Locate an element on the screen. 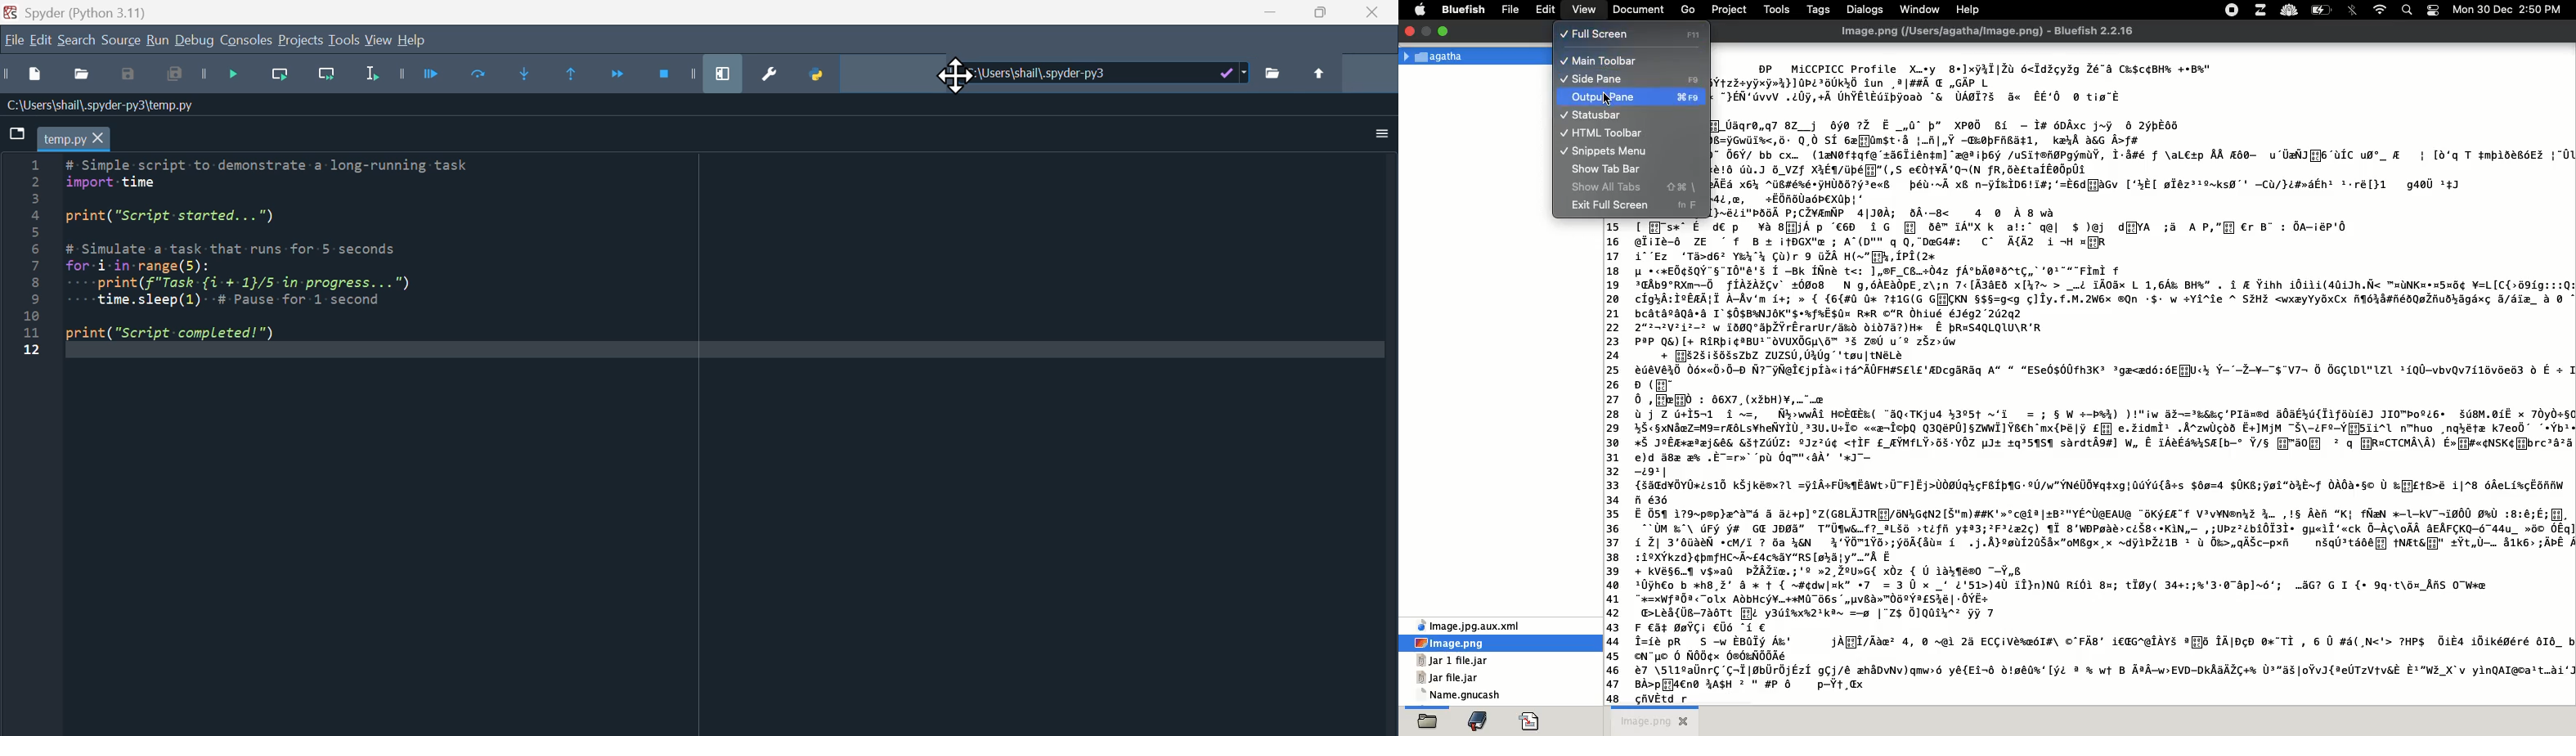  Stop debugging is located at coordinates (678, 72).